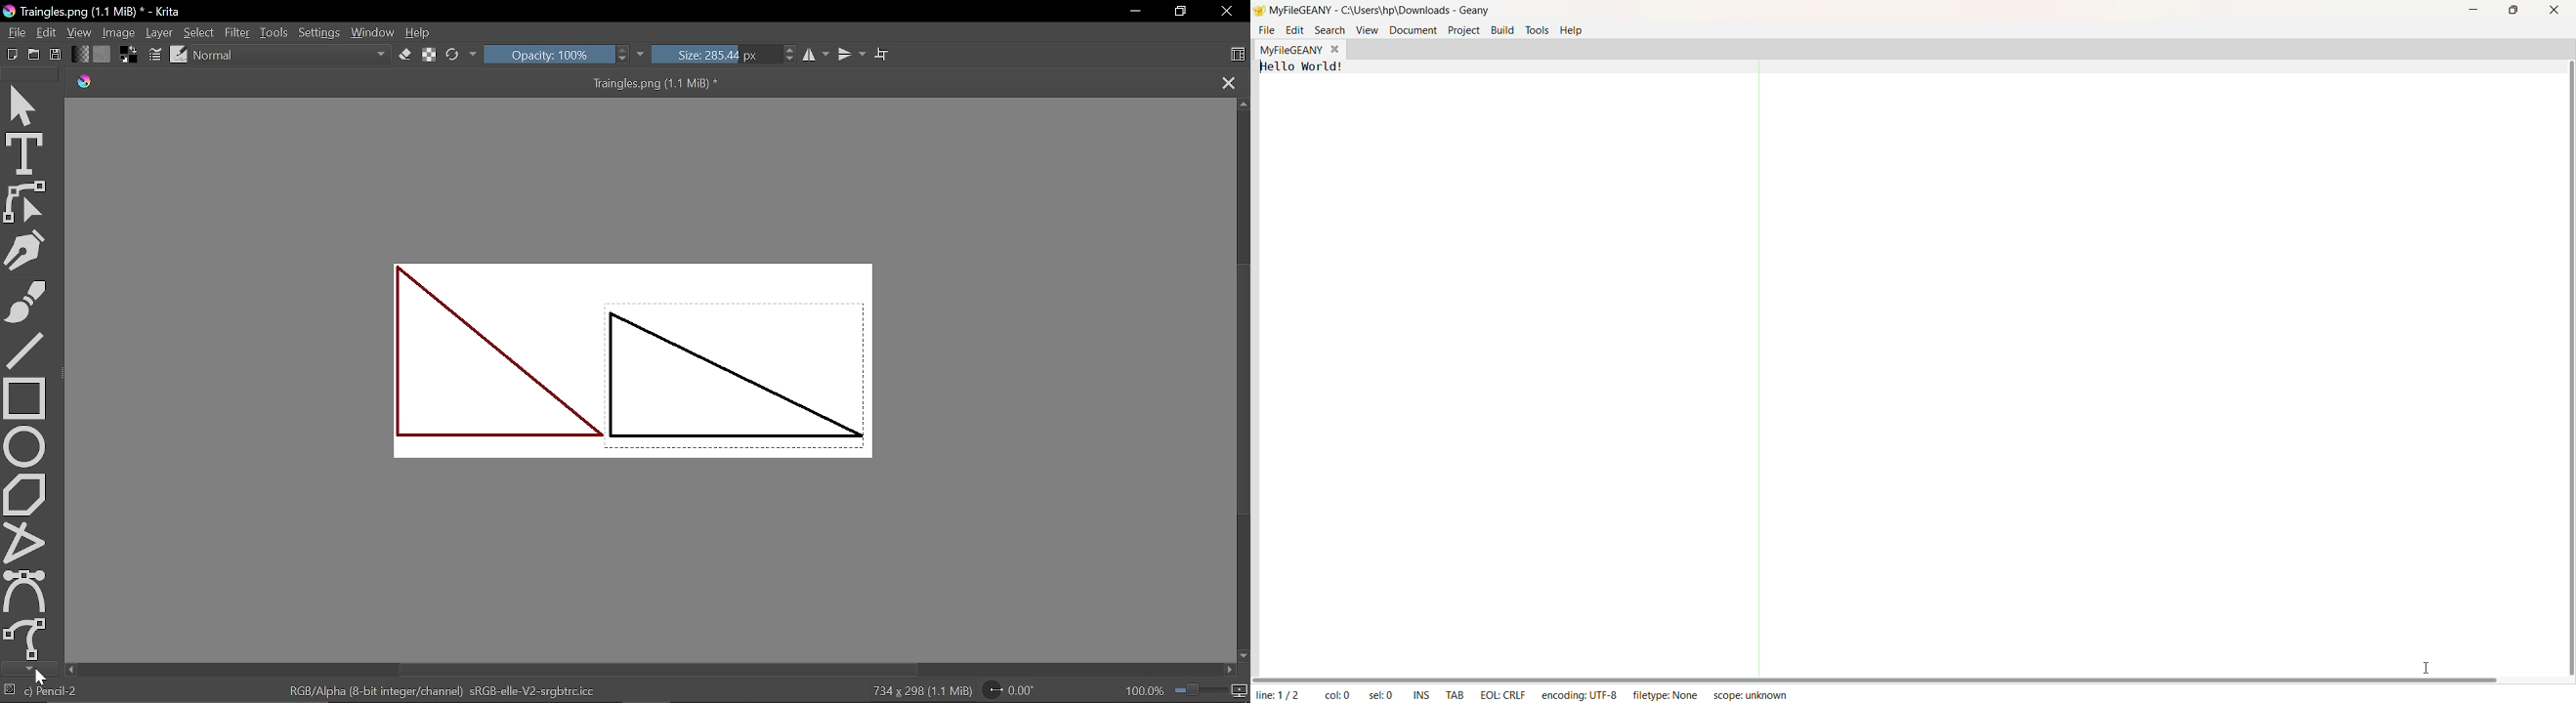  I want to click on Minimize, so click(1131, 11).